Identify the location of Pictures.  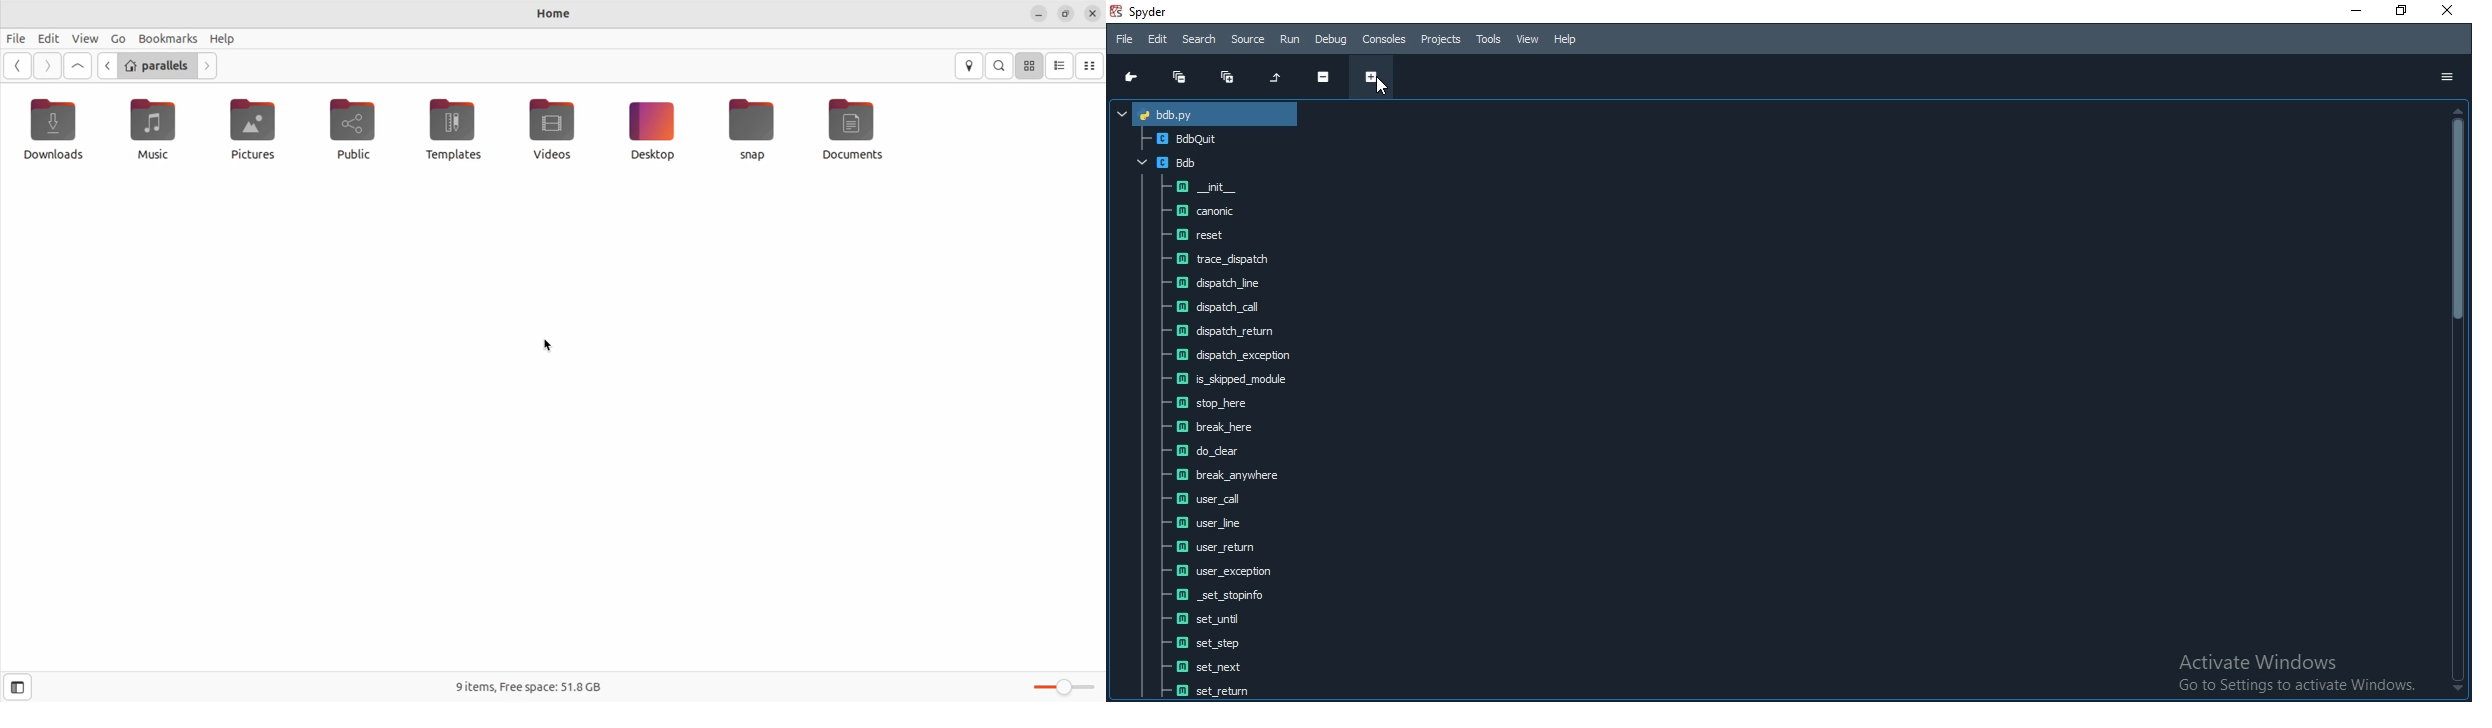
(252, 128).